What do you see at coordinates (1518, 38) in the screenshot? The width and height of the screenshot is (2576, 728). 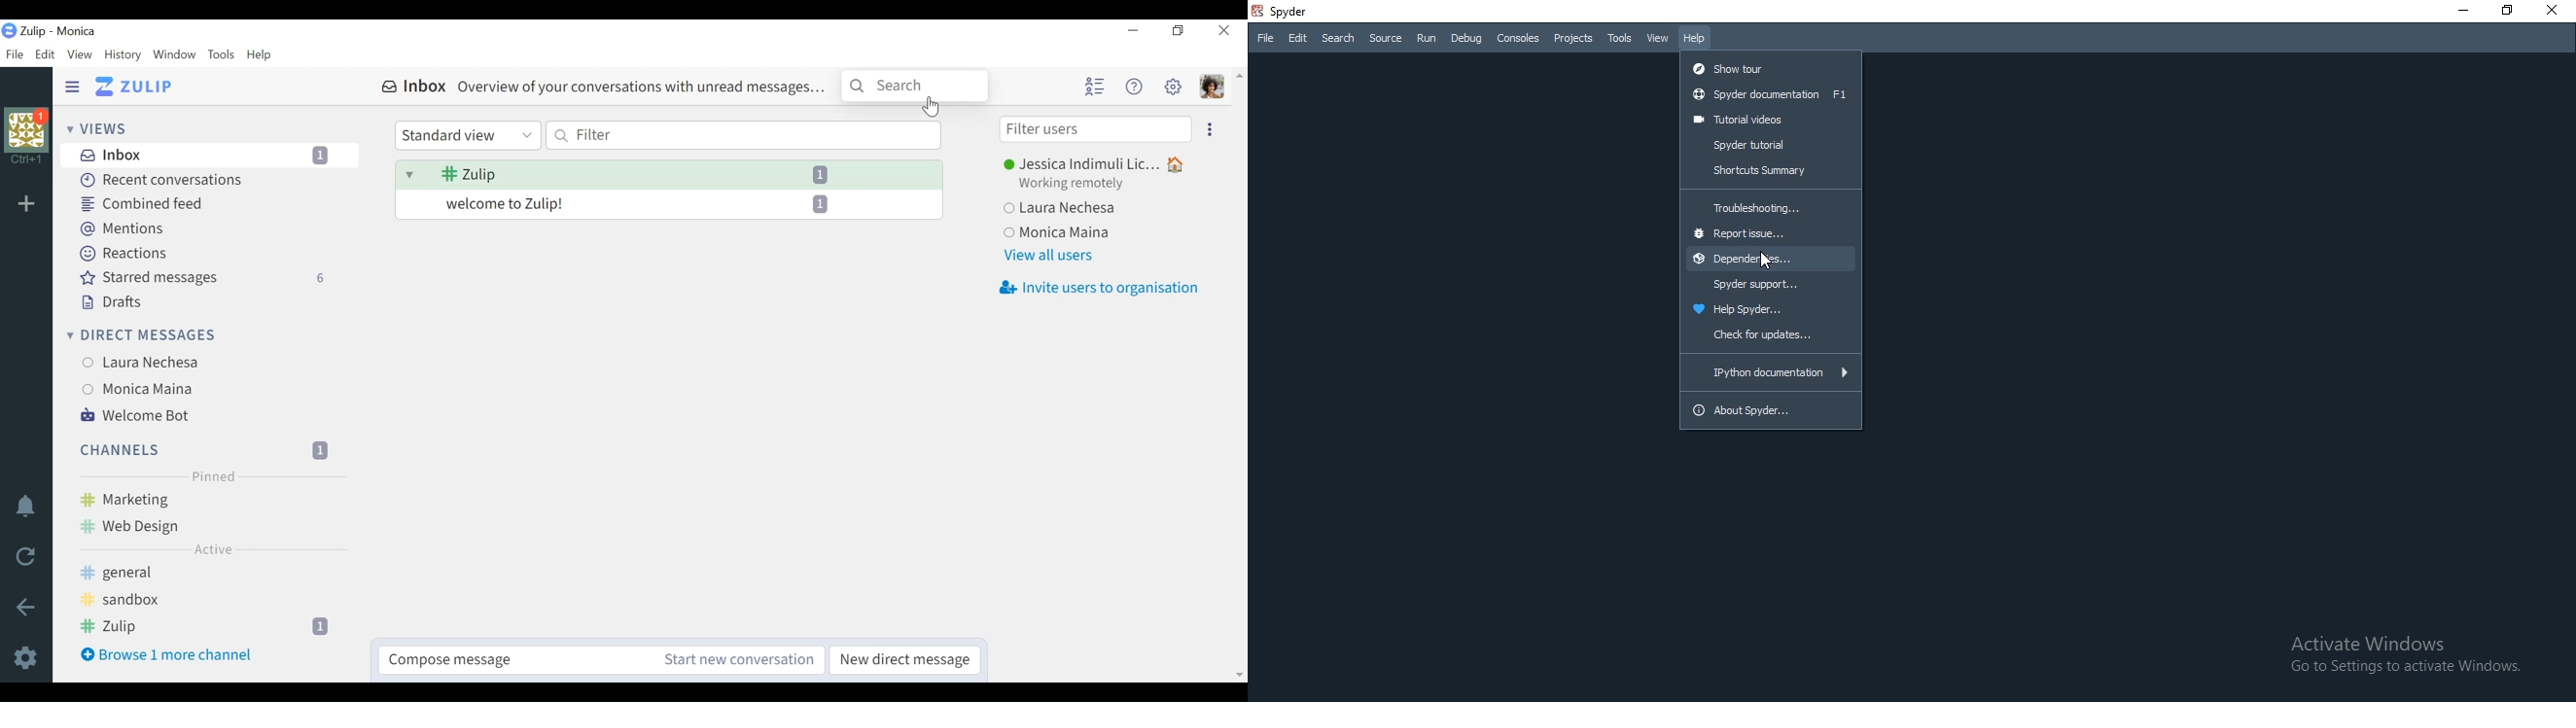 I see `Consoles` at bounding box center [1518, 38].